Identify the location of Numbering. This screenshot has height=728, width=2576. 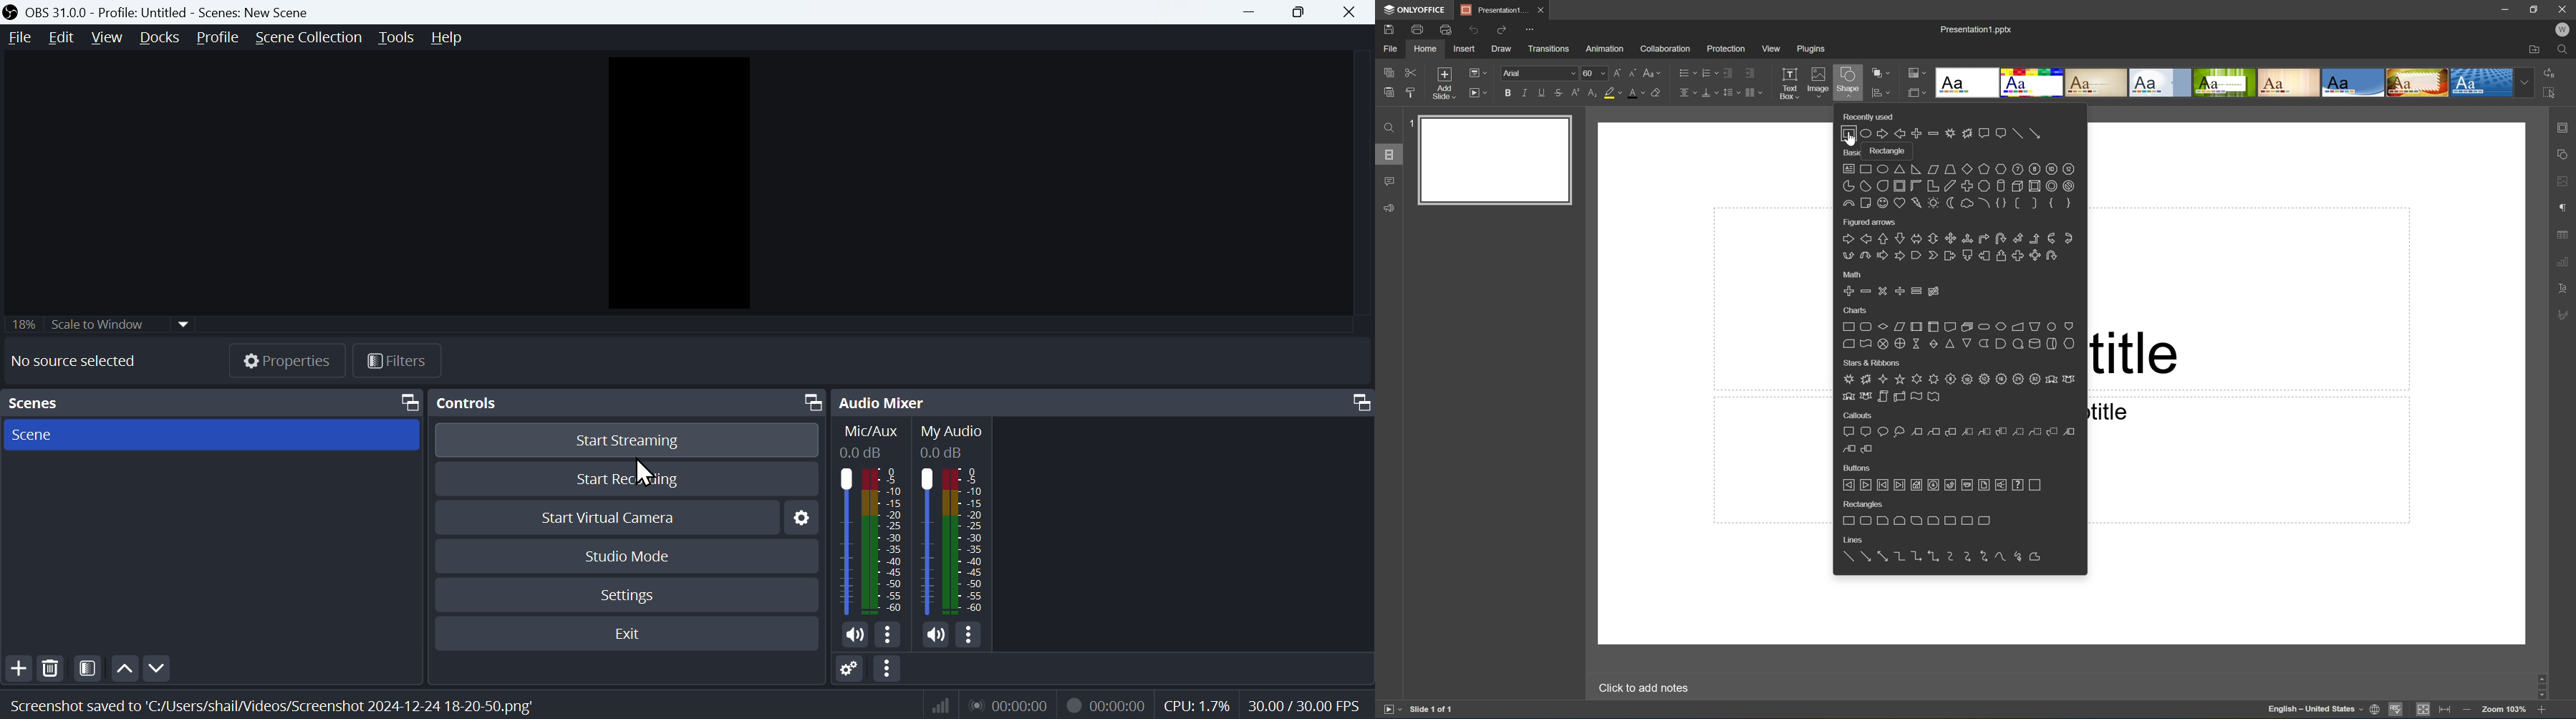
(1706, 72).